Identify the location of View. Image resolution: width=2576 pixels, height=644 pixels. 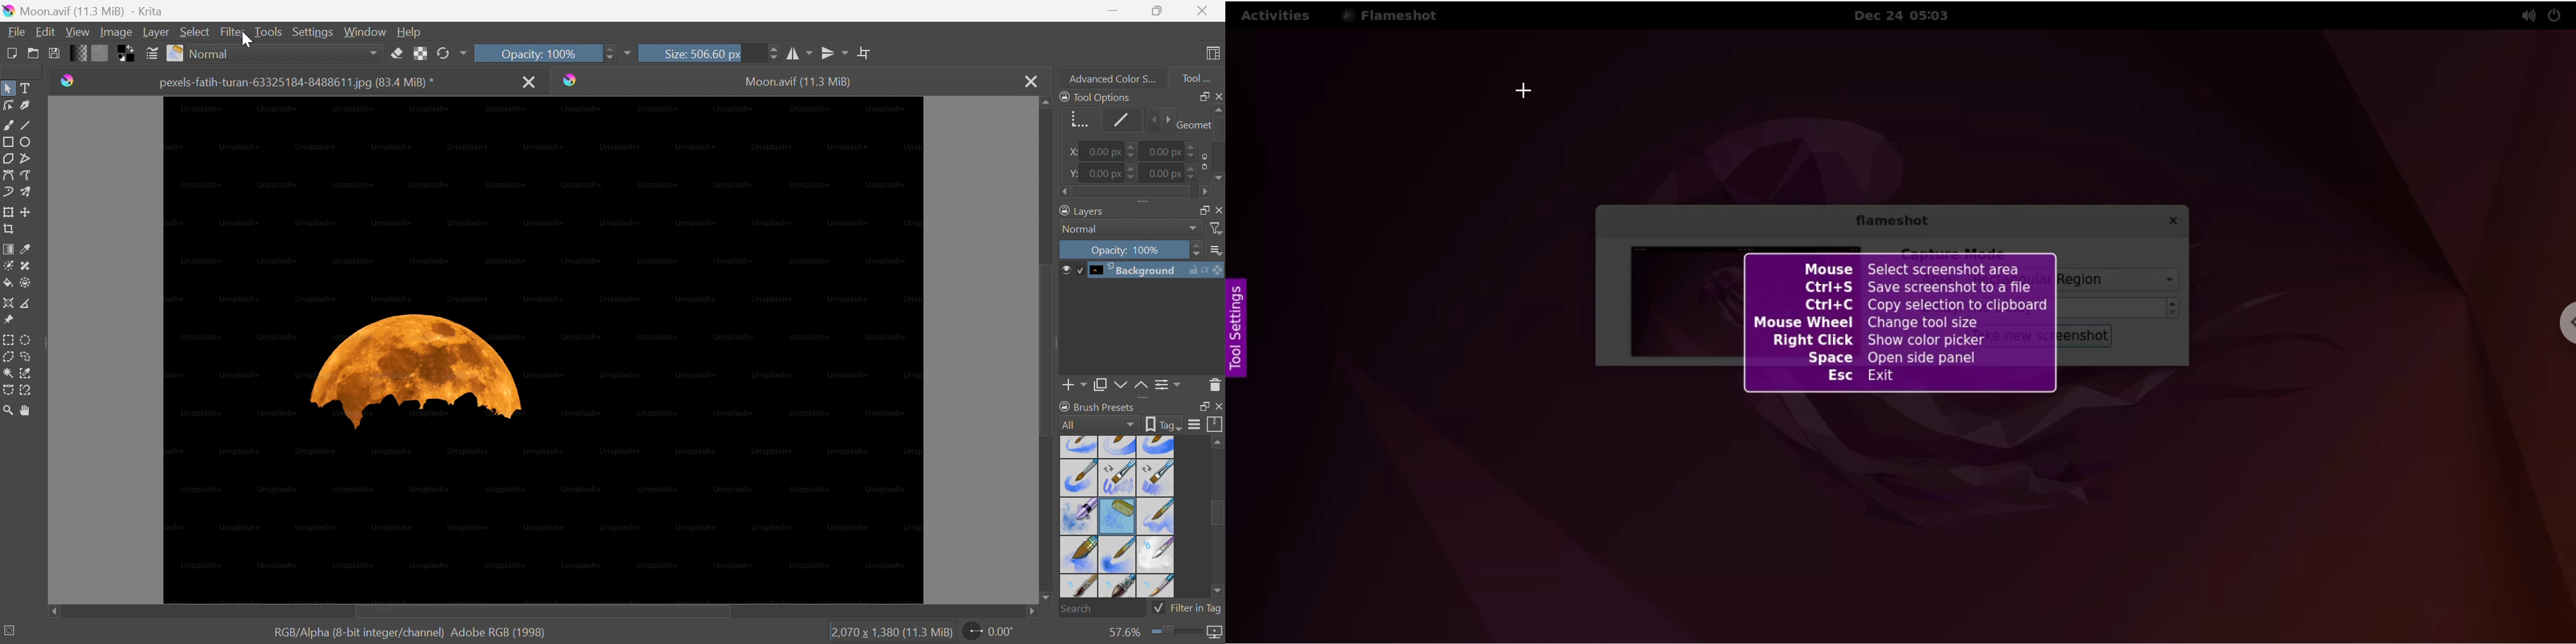
(77, 33).